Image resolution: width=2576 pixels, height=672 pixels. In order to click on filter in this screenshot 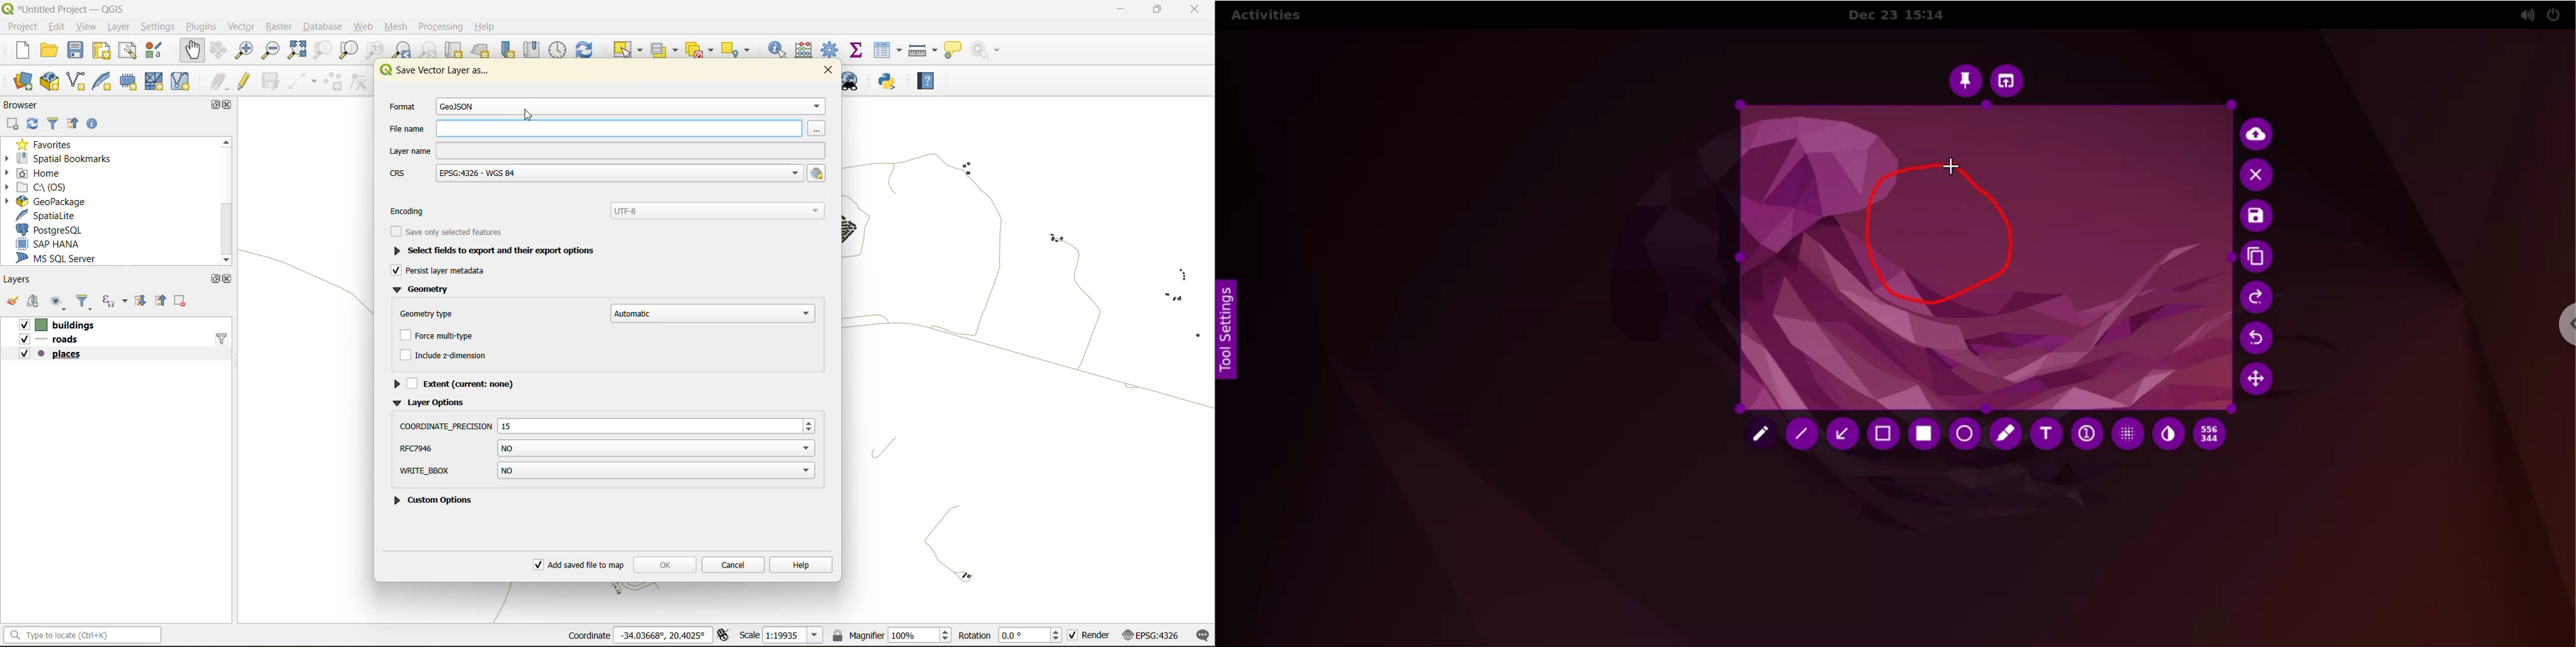, I will do `click(56, 123)`.